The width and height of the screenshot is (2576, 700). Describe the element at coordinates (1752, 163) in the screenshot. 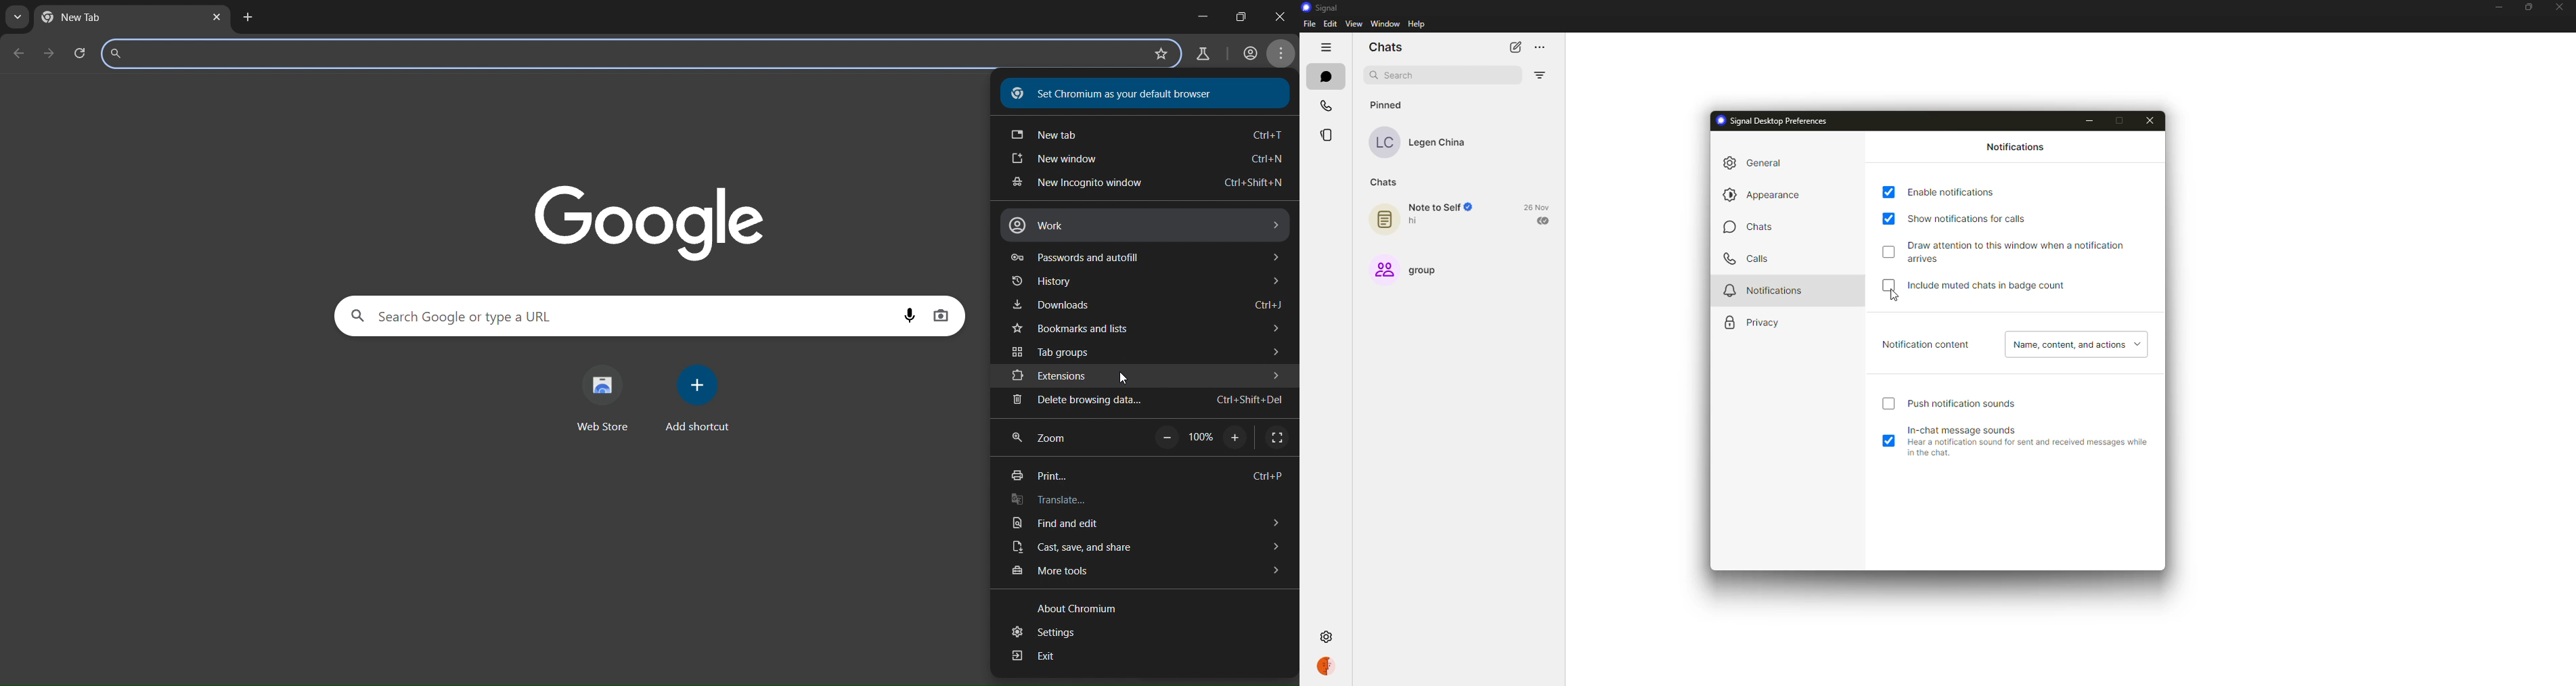

I see `general` at that location.